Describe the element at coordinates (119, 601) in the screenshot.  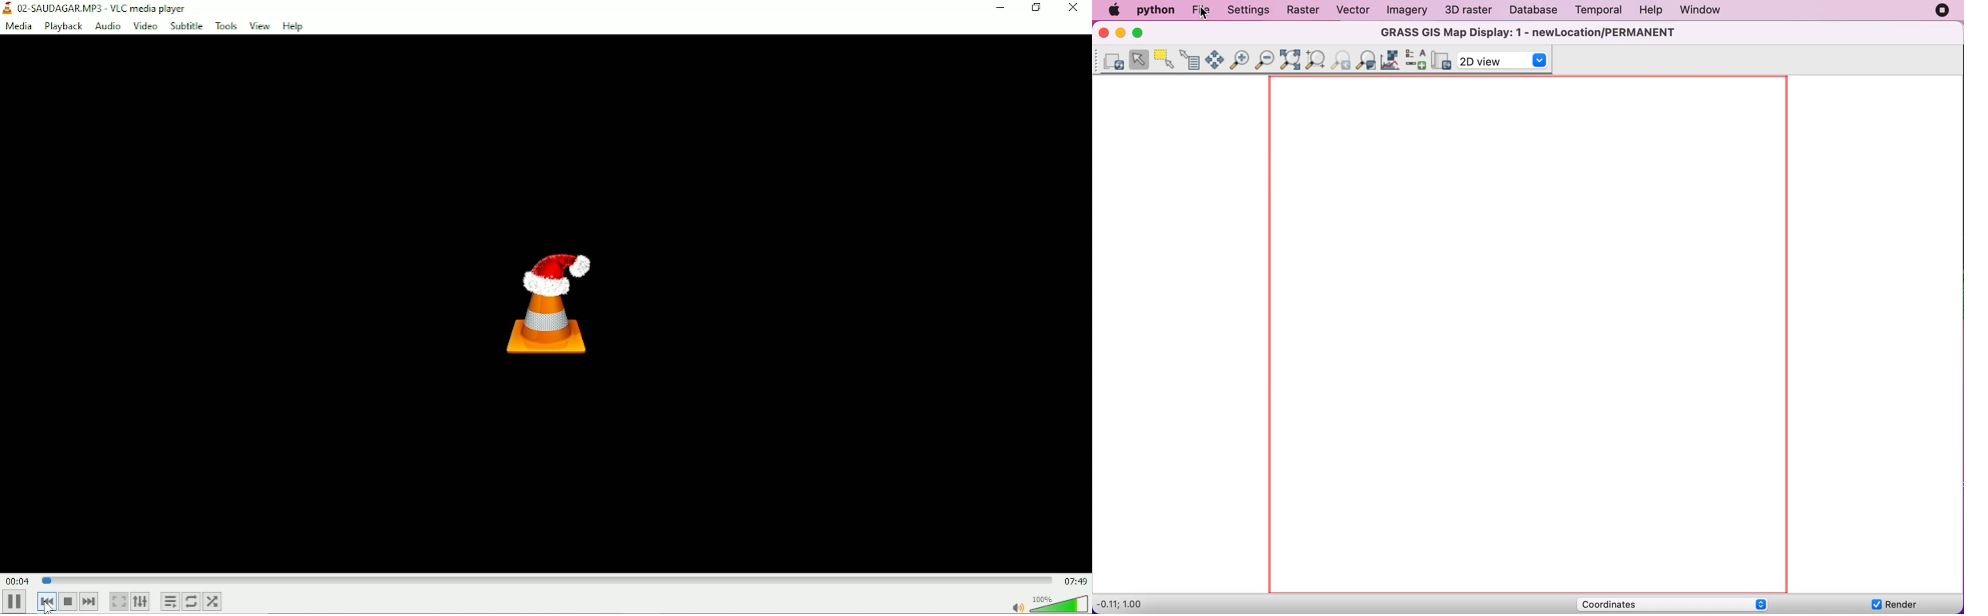
I see `Toggle the video in fullscreen` at that location.